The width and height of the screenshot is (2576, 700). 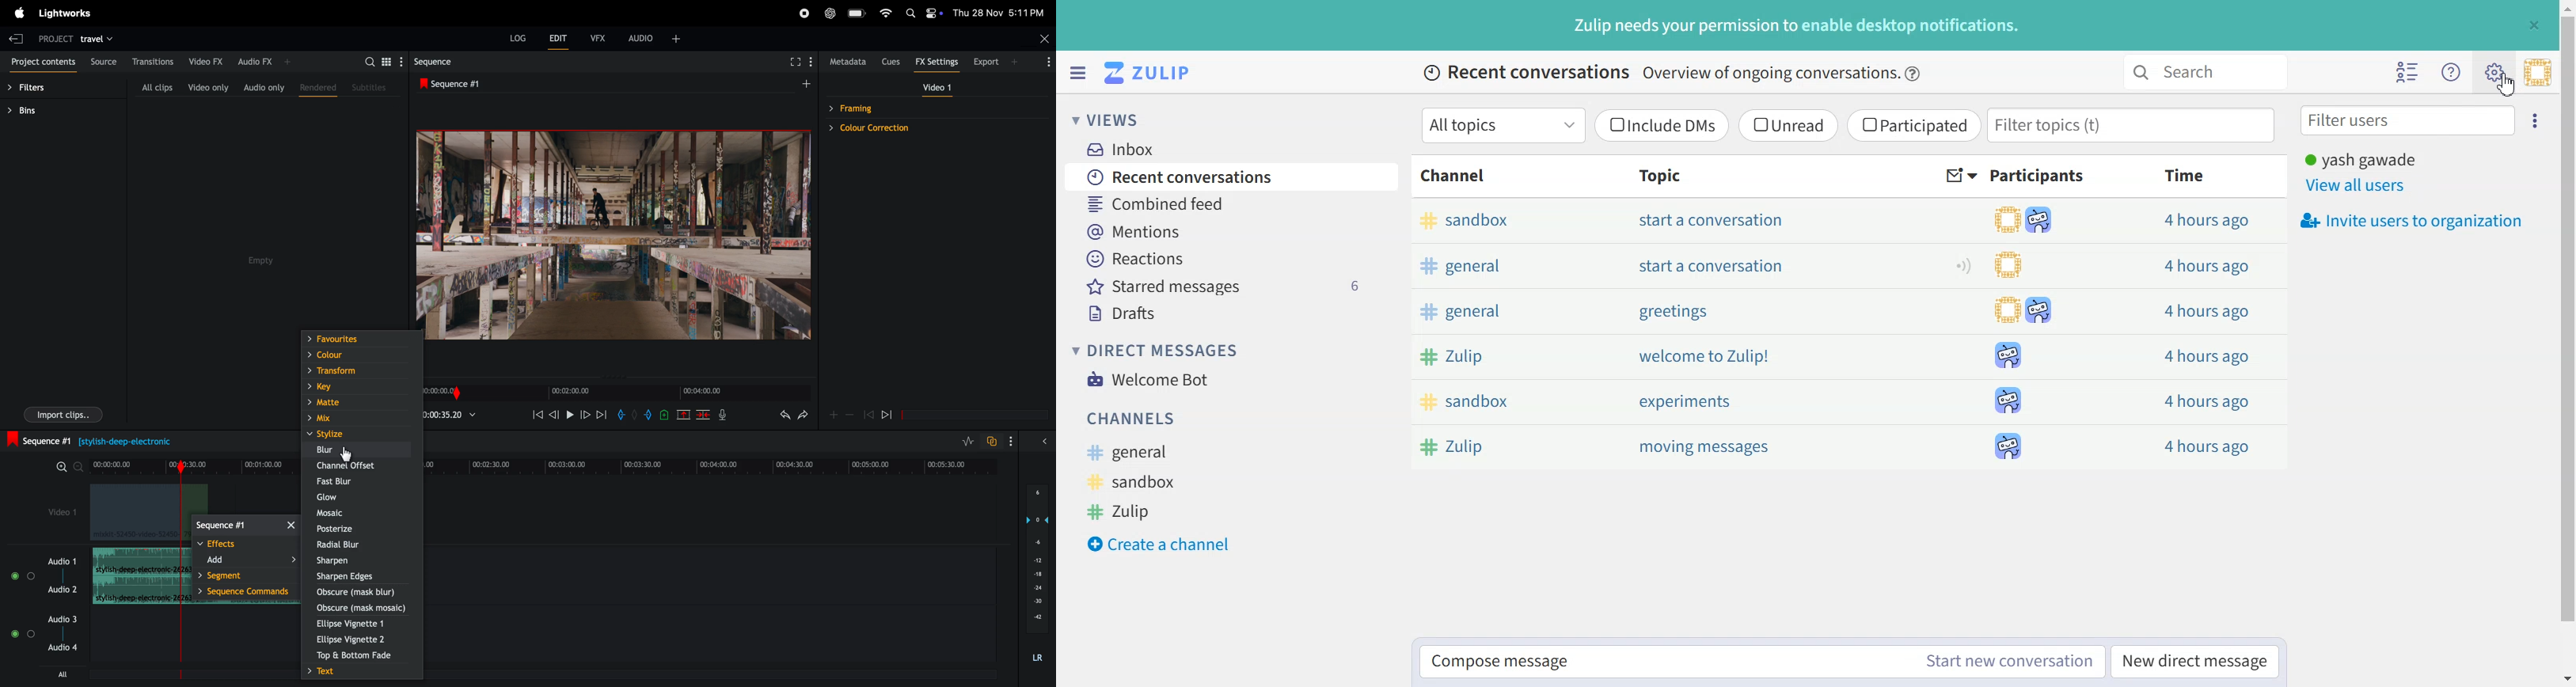 What do you see at coordinates (795, 60) in the screenshot?
I see `full screen` at bounding box center [795, 60].